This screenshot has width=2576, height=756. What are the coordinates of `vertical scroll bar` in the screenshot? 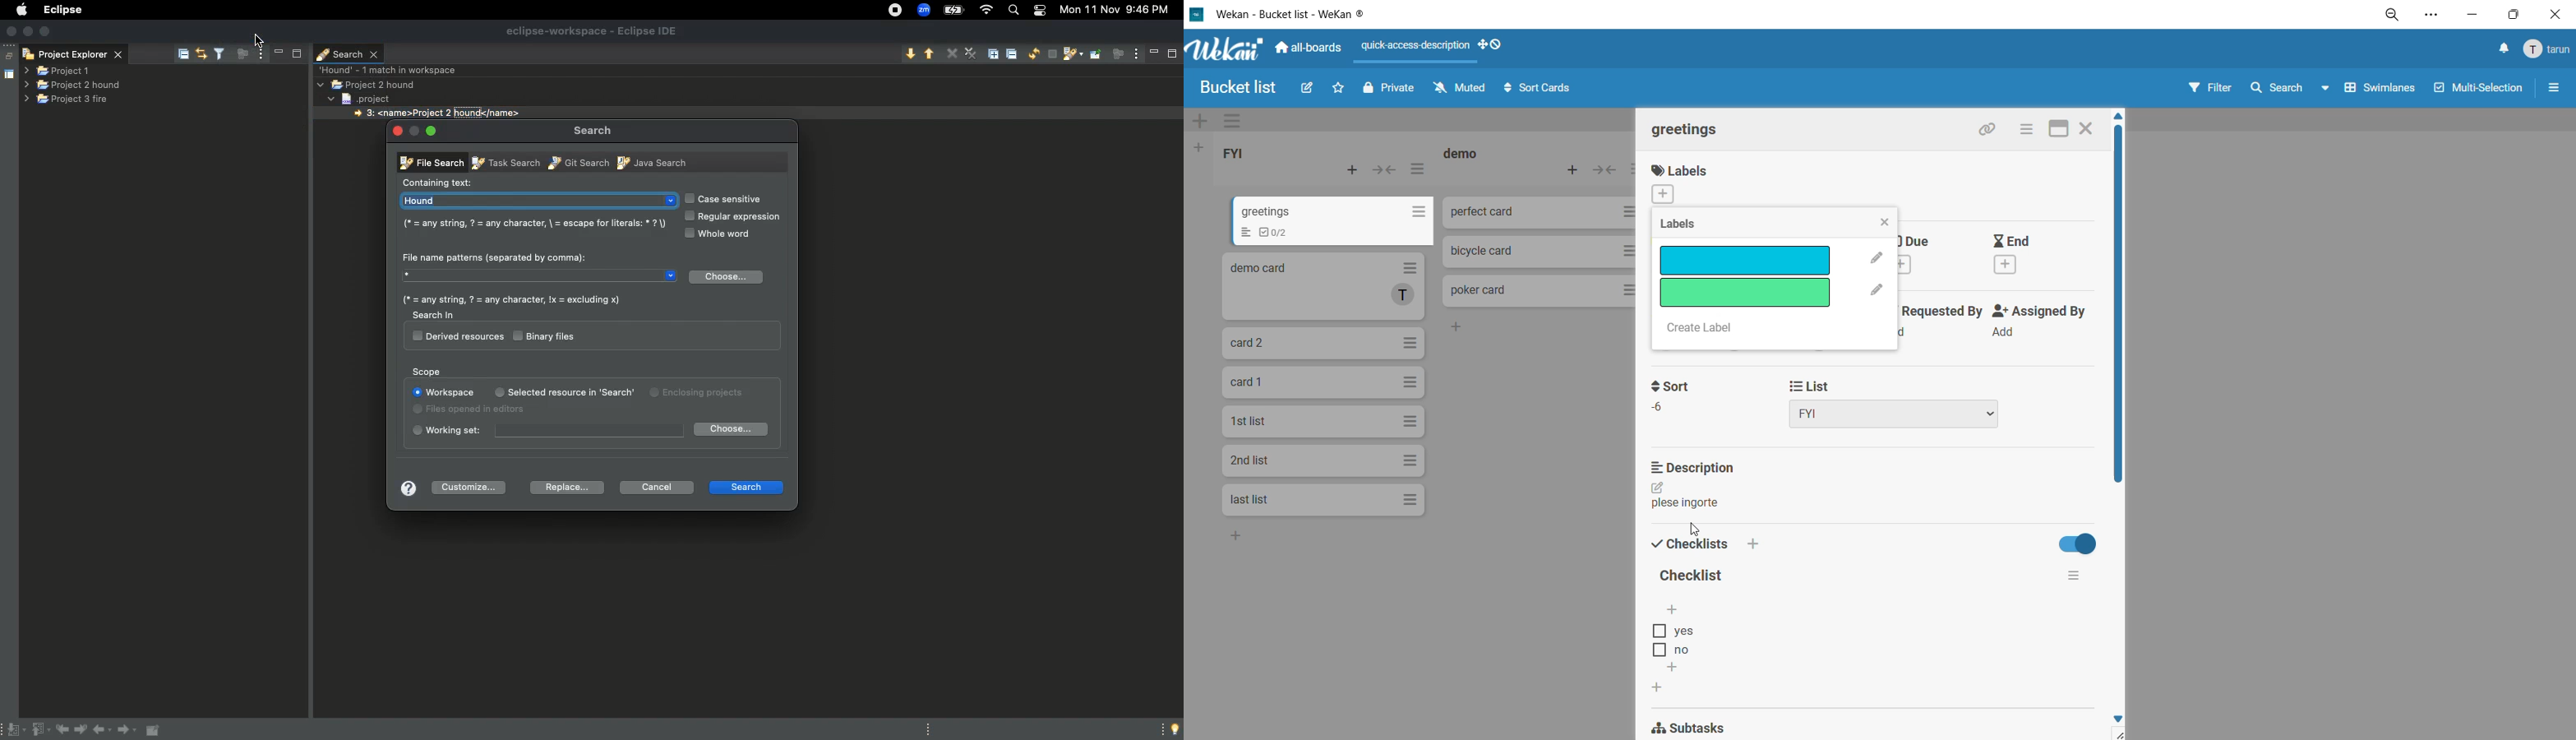 It's located at (2119, 305).